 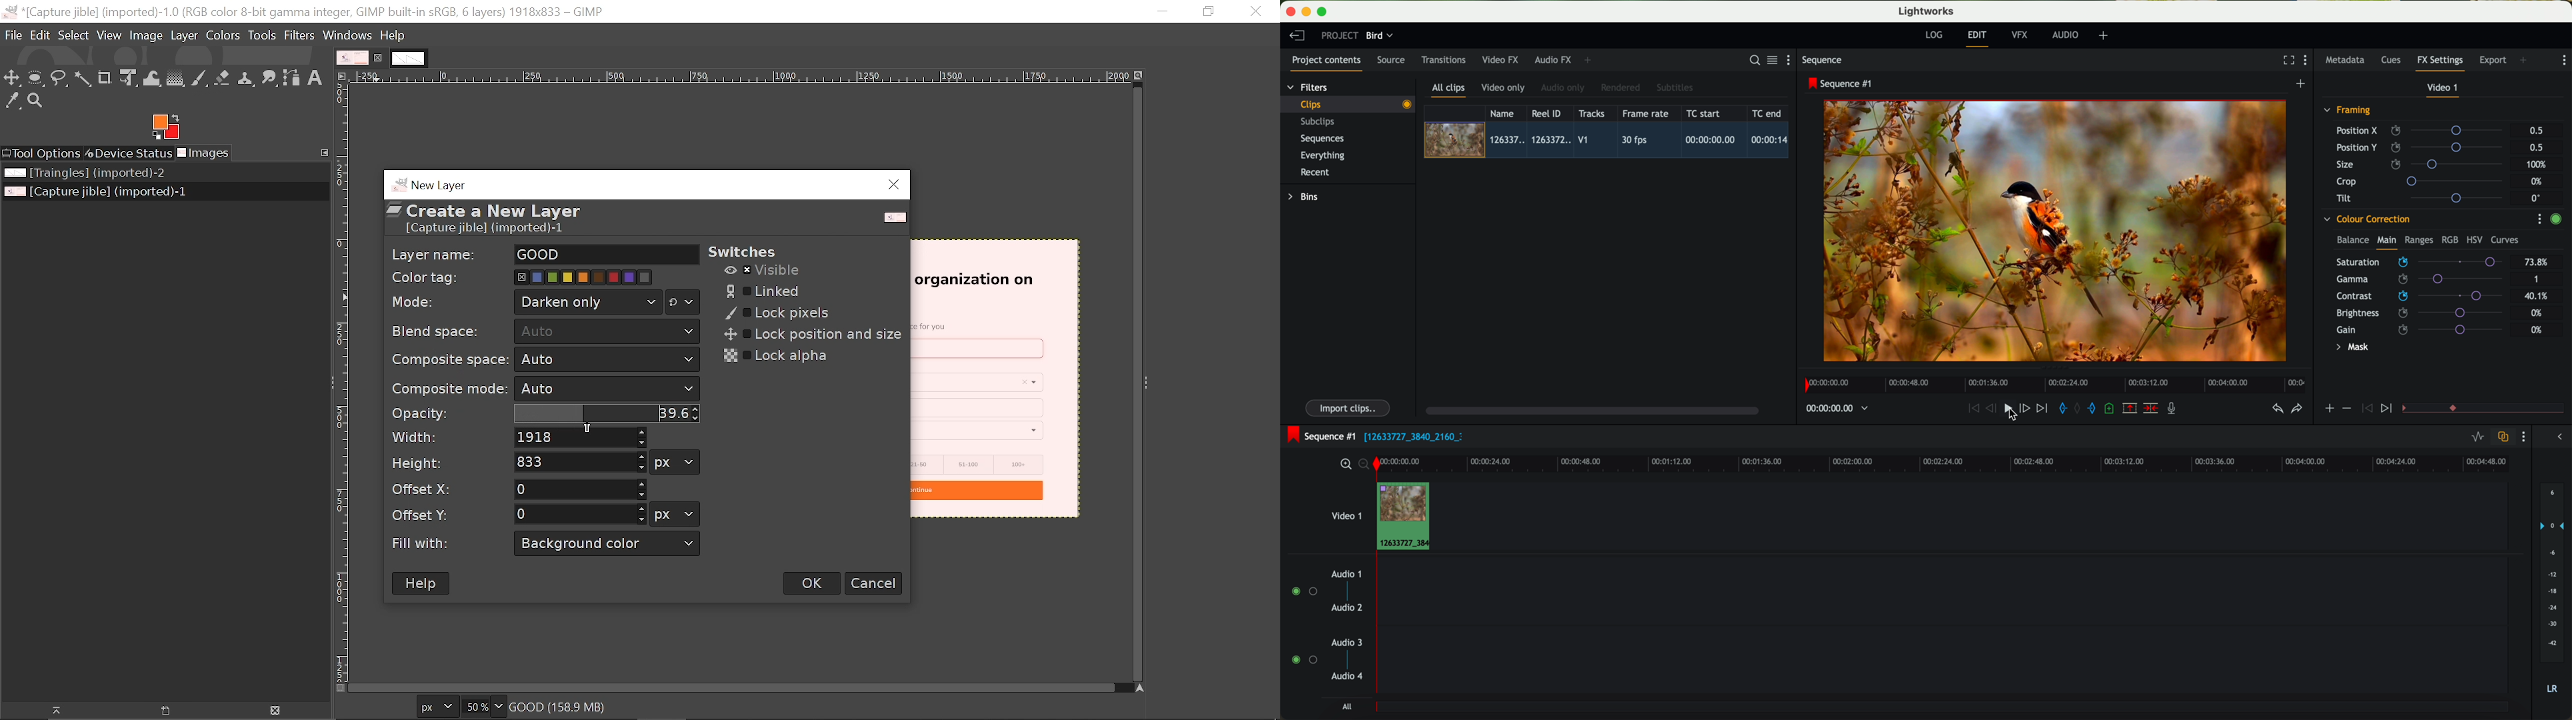 I want to click on icon, so click(x=2388, y=409).